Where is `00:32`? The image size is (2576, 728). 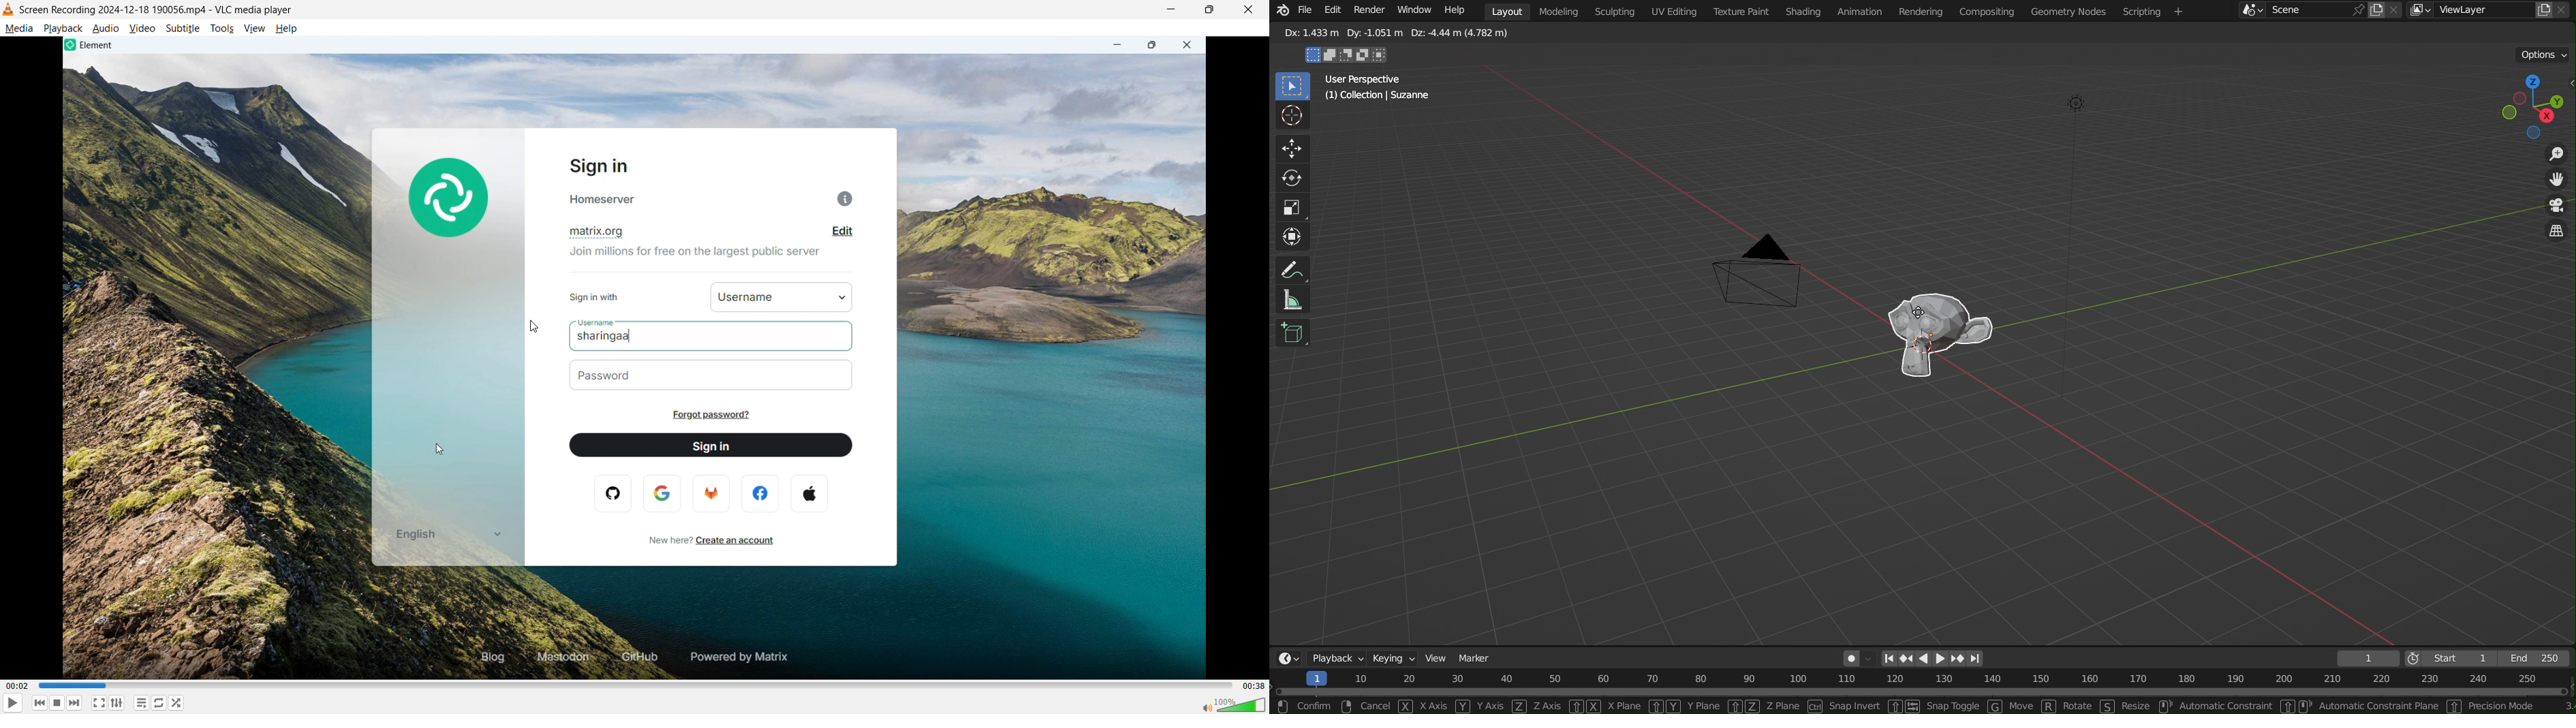 00:32 is located at coordinates (18, 685).